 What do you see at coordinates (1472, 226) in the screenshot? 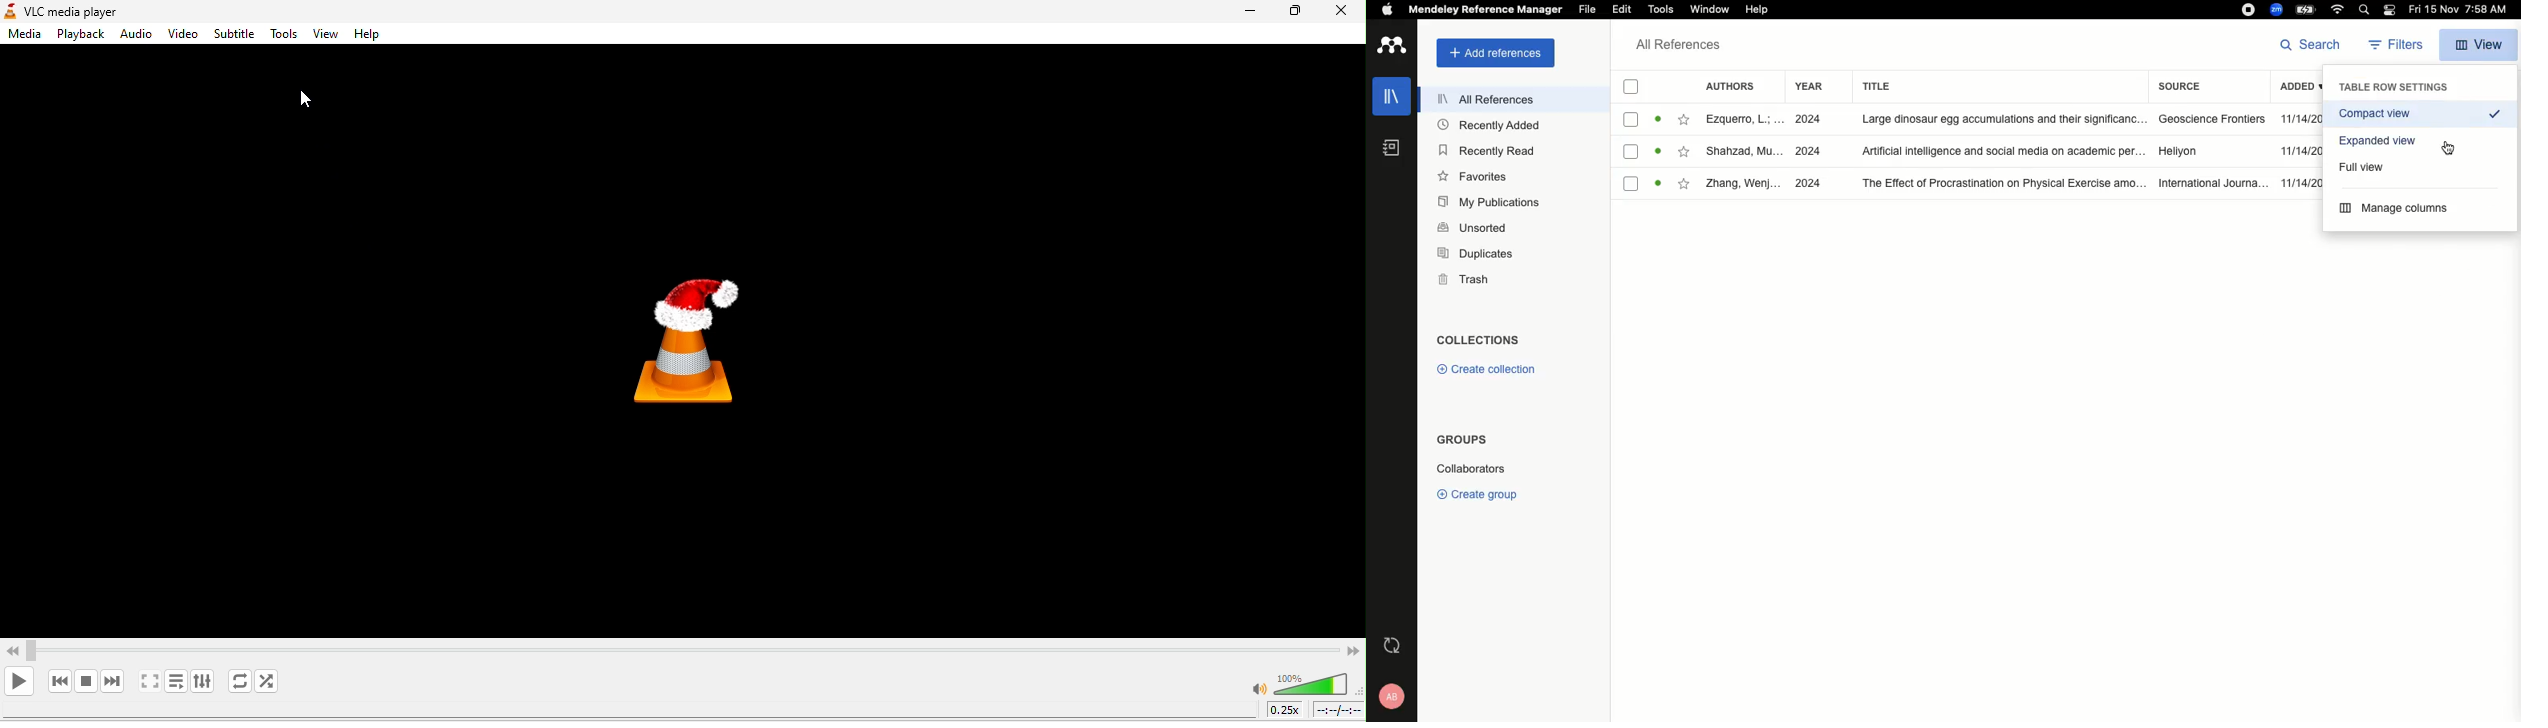
I see `Unsorted` at bounding box center [1472, 226].